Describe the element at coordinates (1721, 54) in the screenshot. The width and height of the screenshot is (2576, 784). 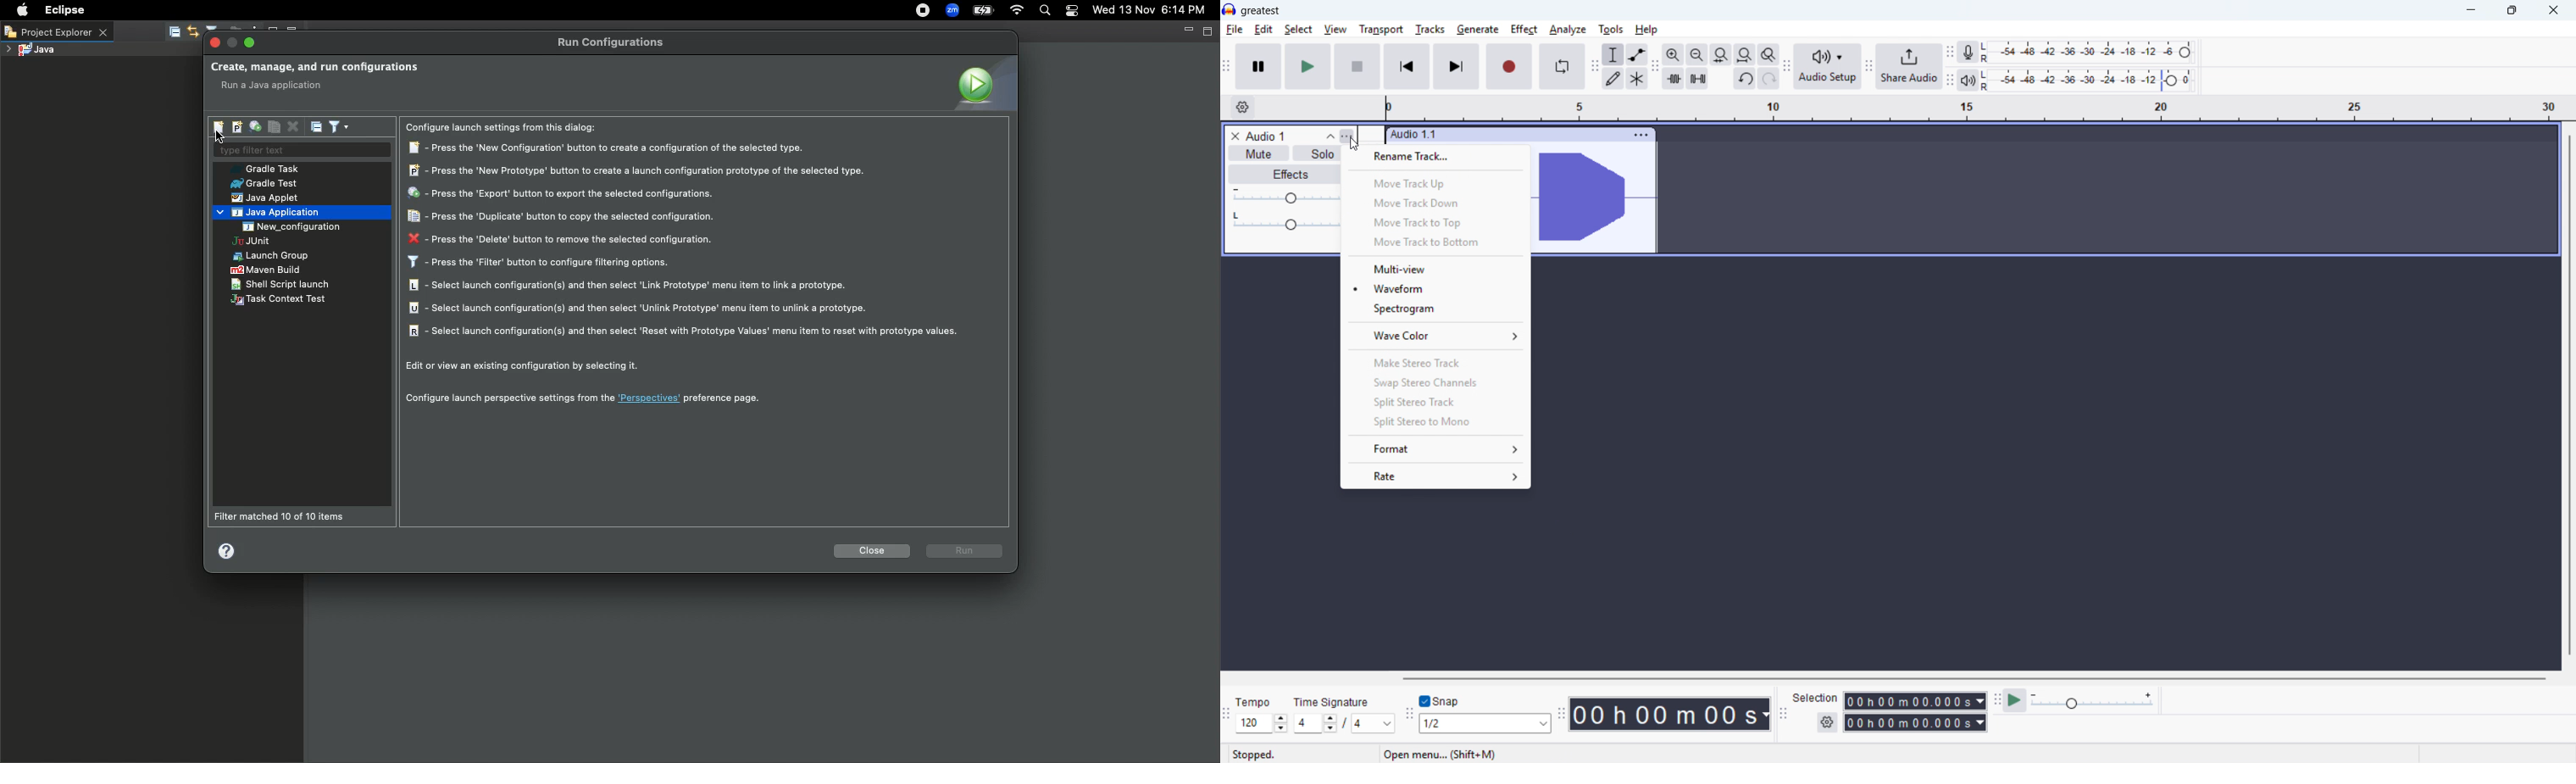
I see `fit selection to width` at that location.